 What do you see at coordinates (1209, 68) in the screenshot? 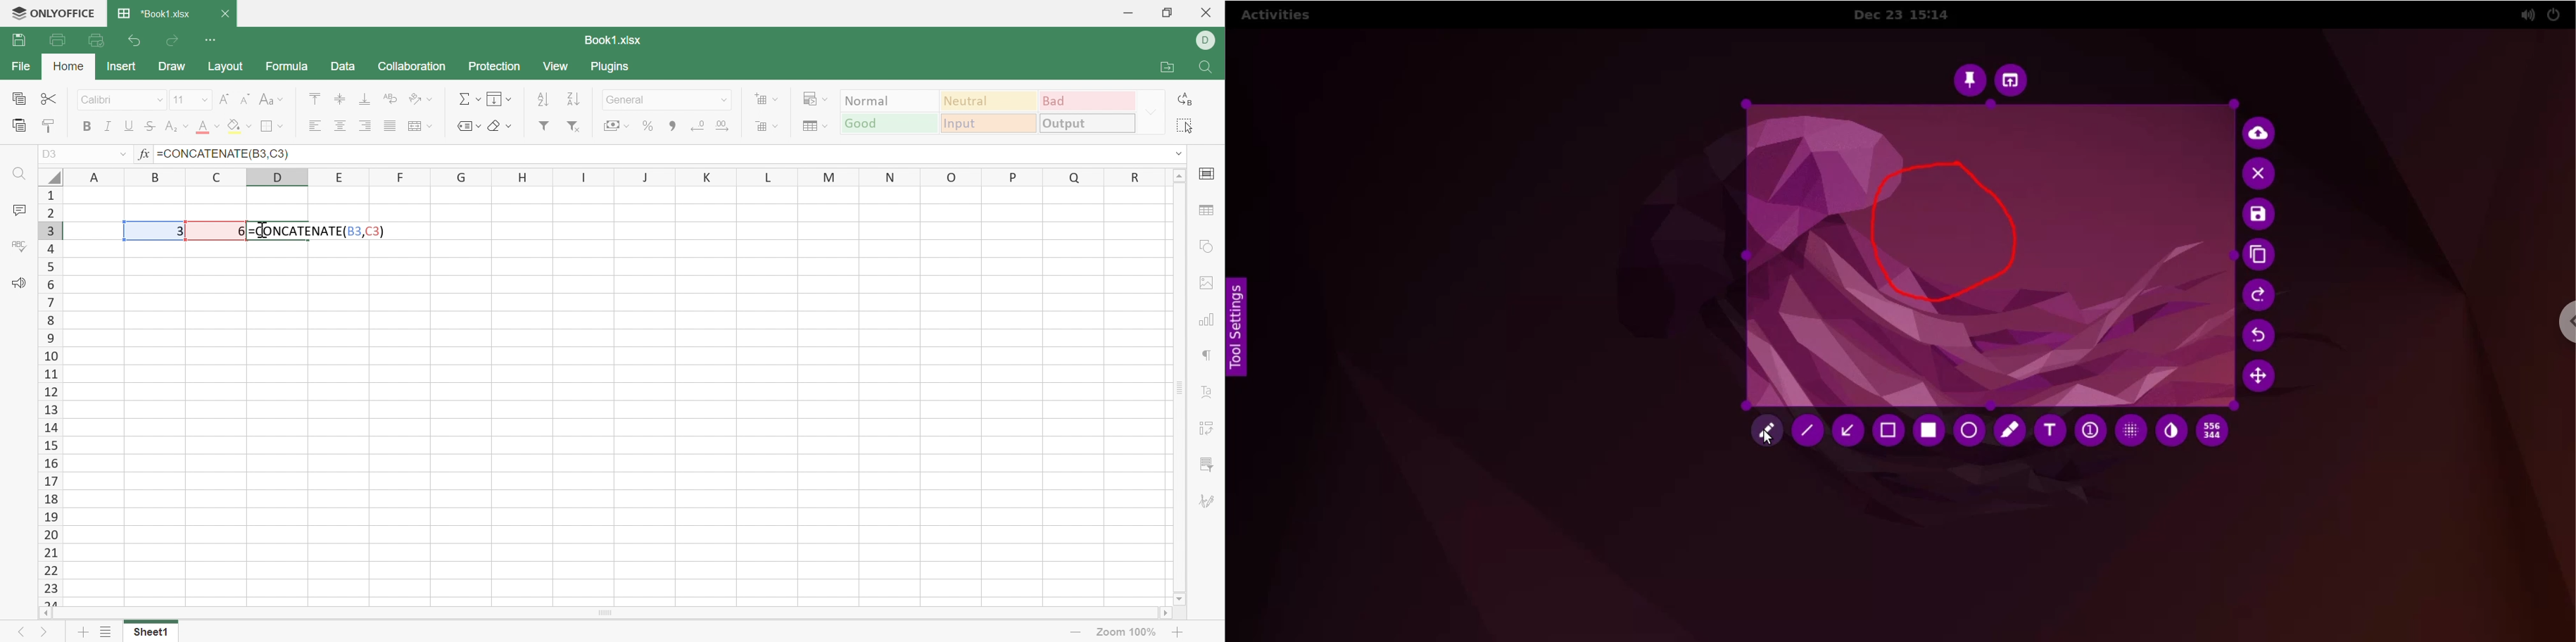
I see `Find` at bounding box center [1209, 68].